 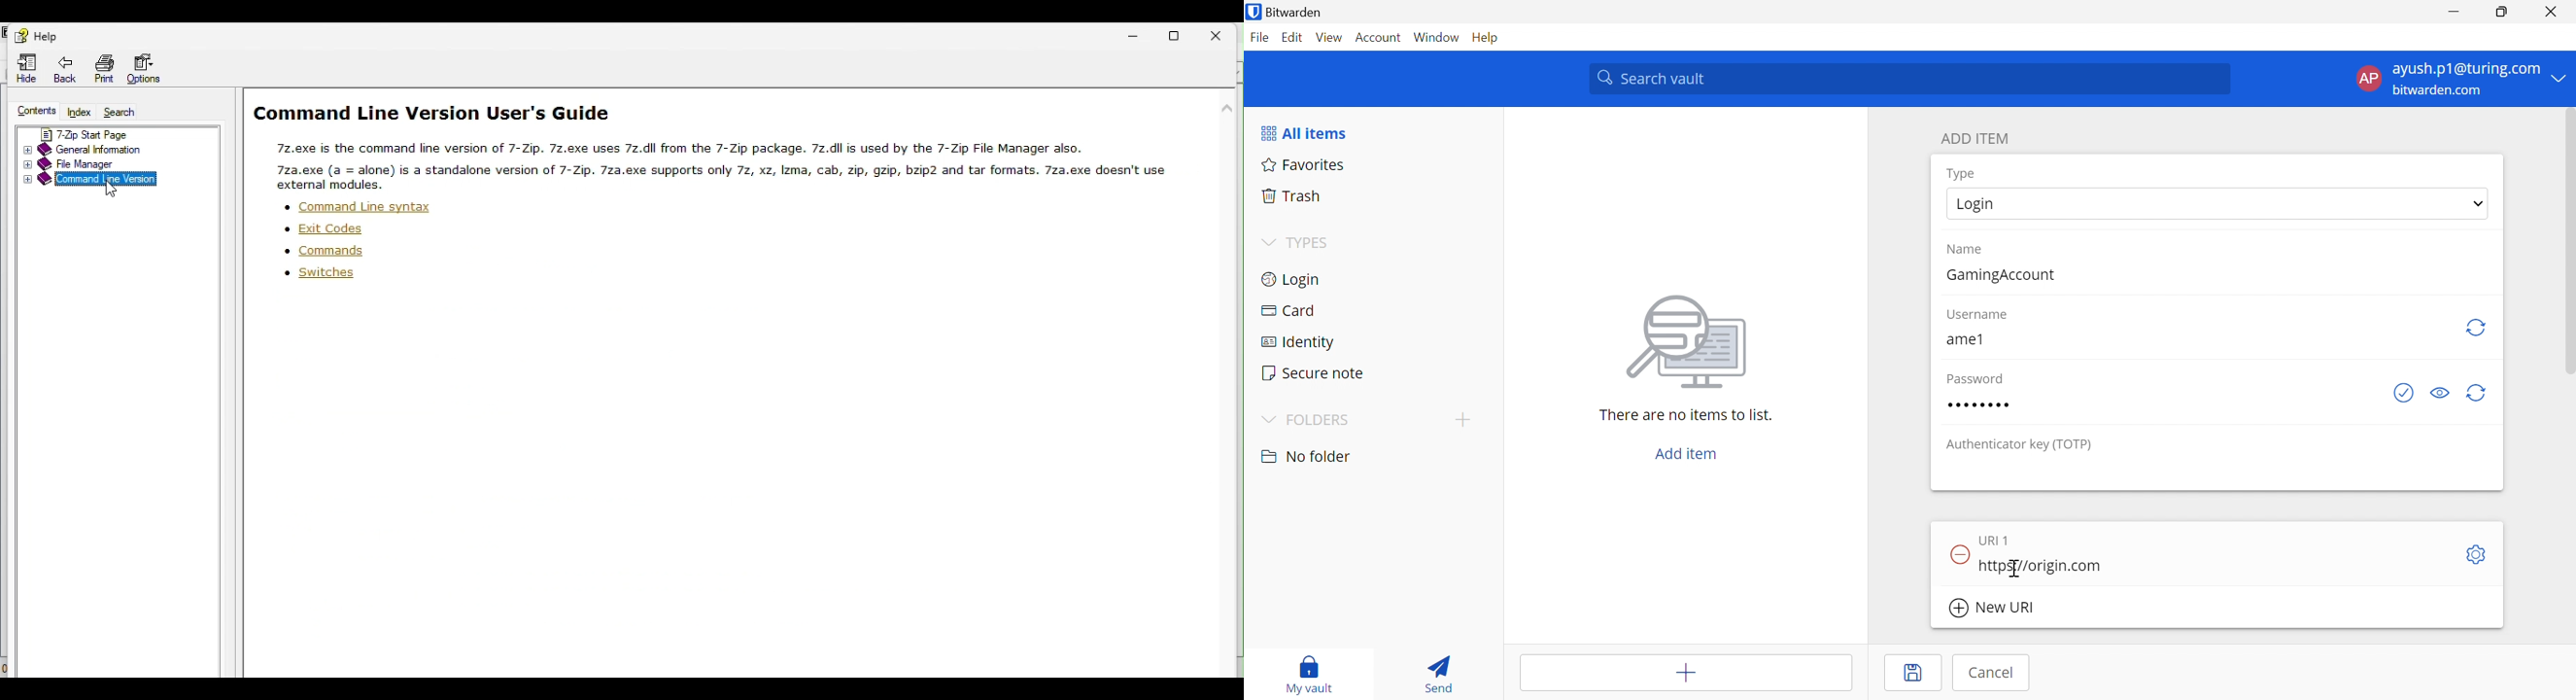 I want to click on Print, so click(x=104, y=65).